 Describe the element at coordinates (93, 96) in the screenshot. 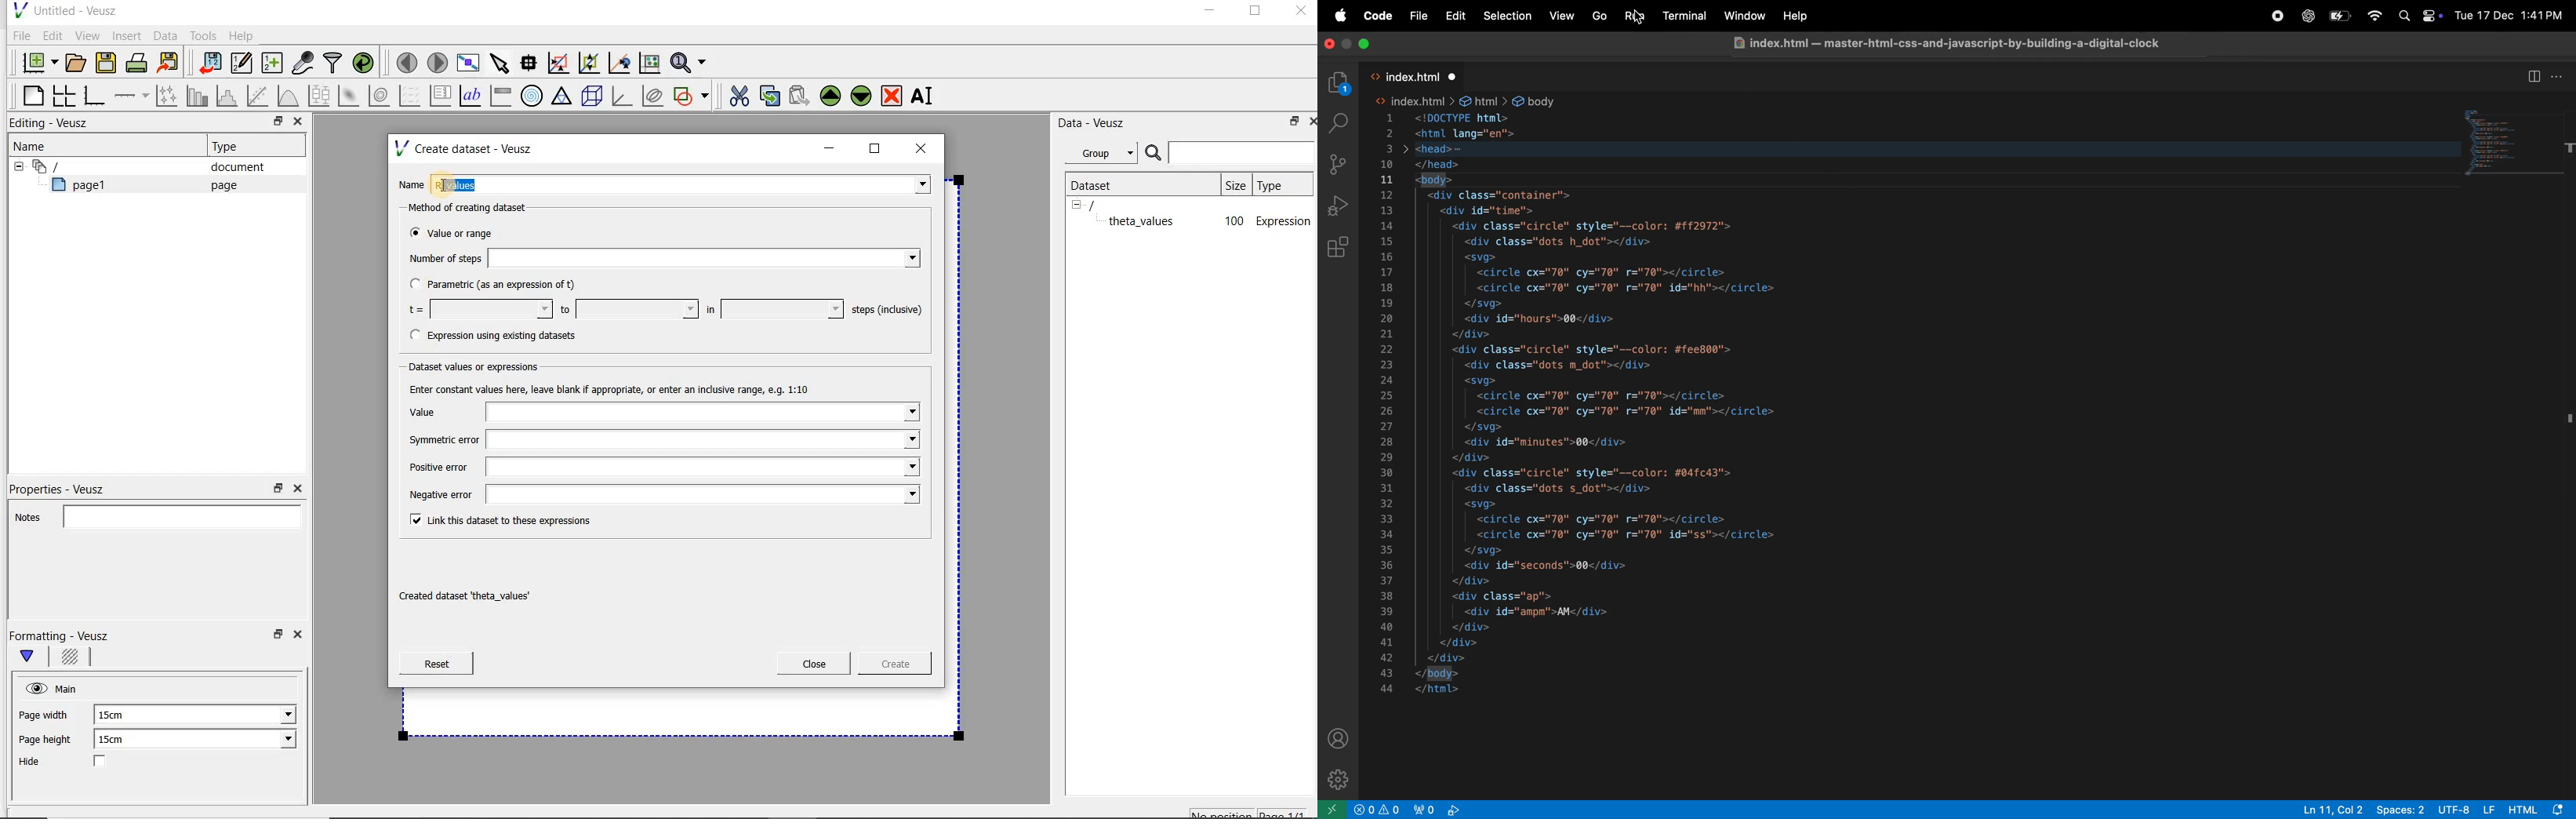

I see `base graph` at that location.